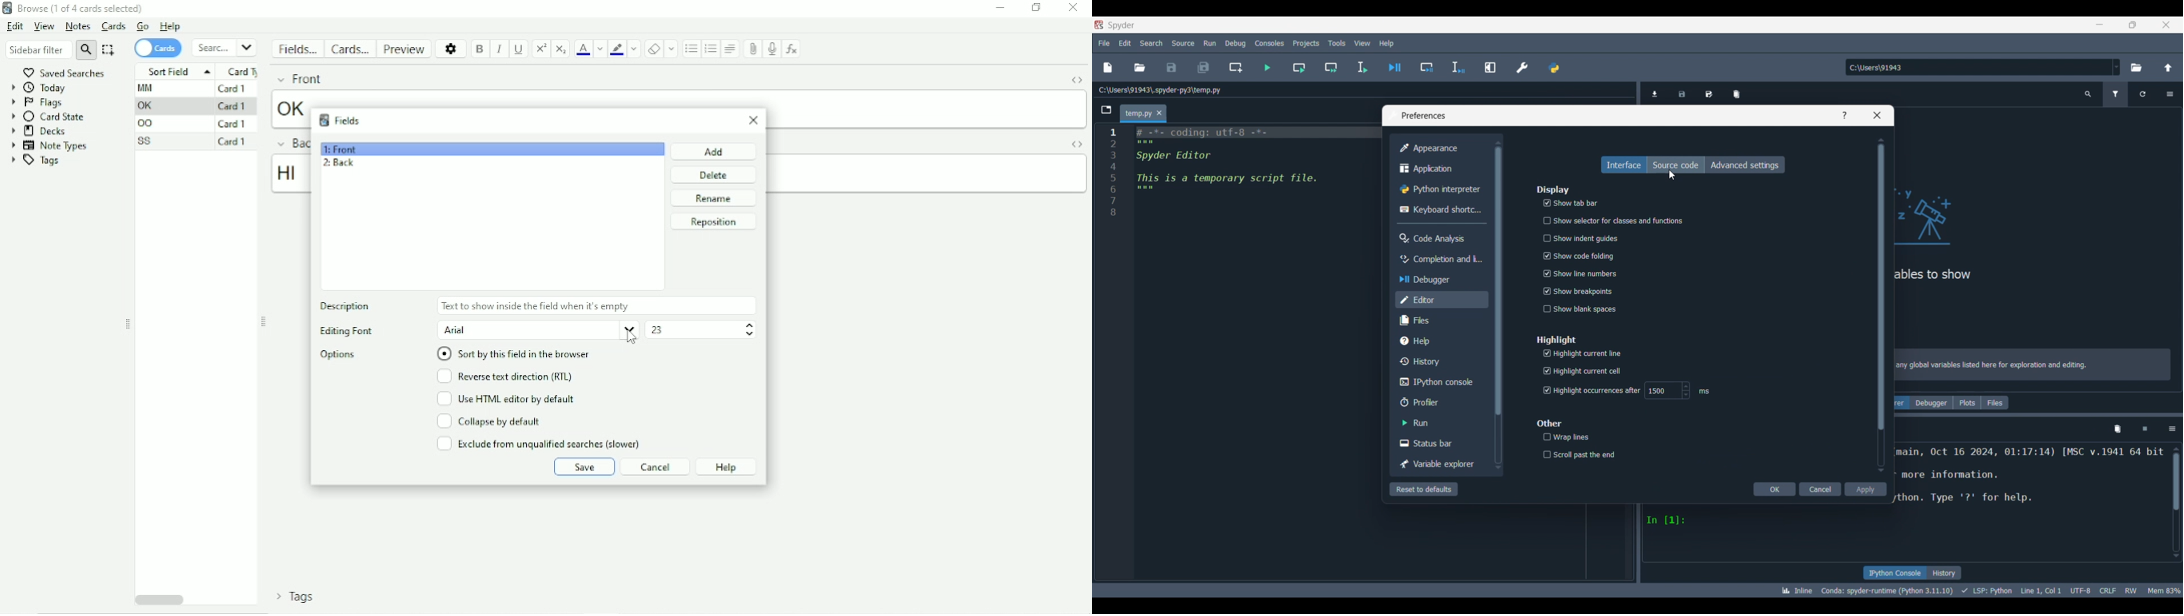  I want to click on Help, so click(728, 466).